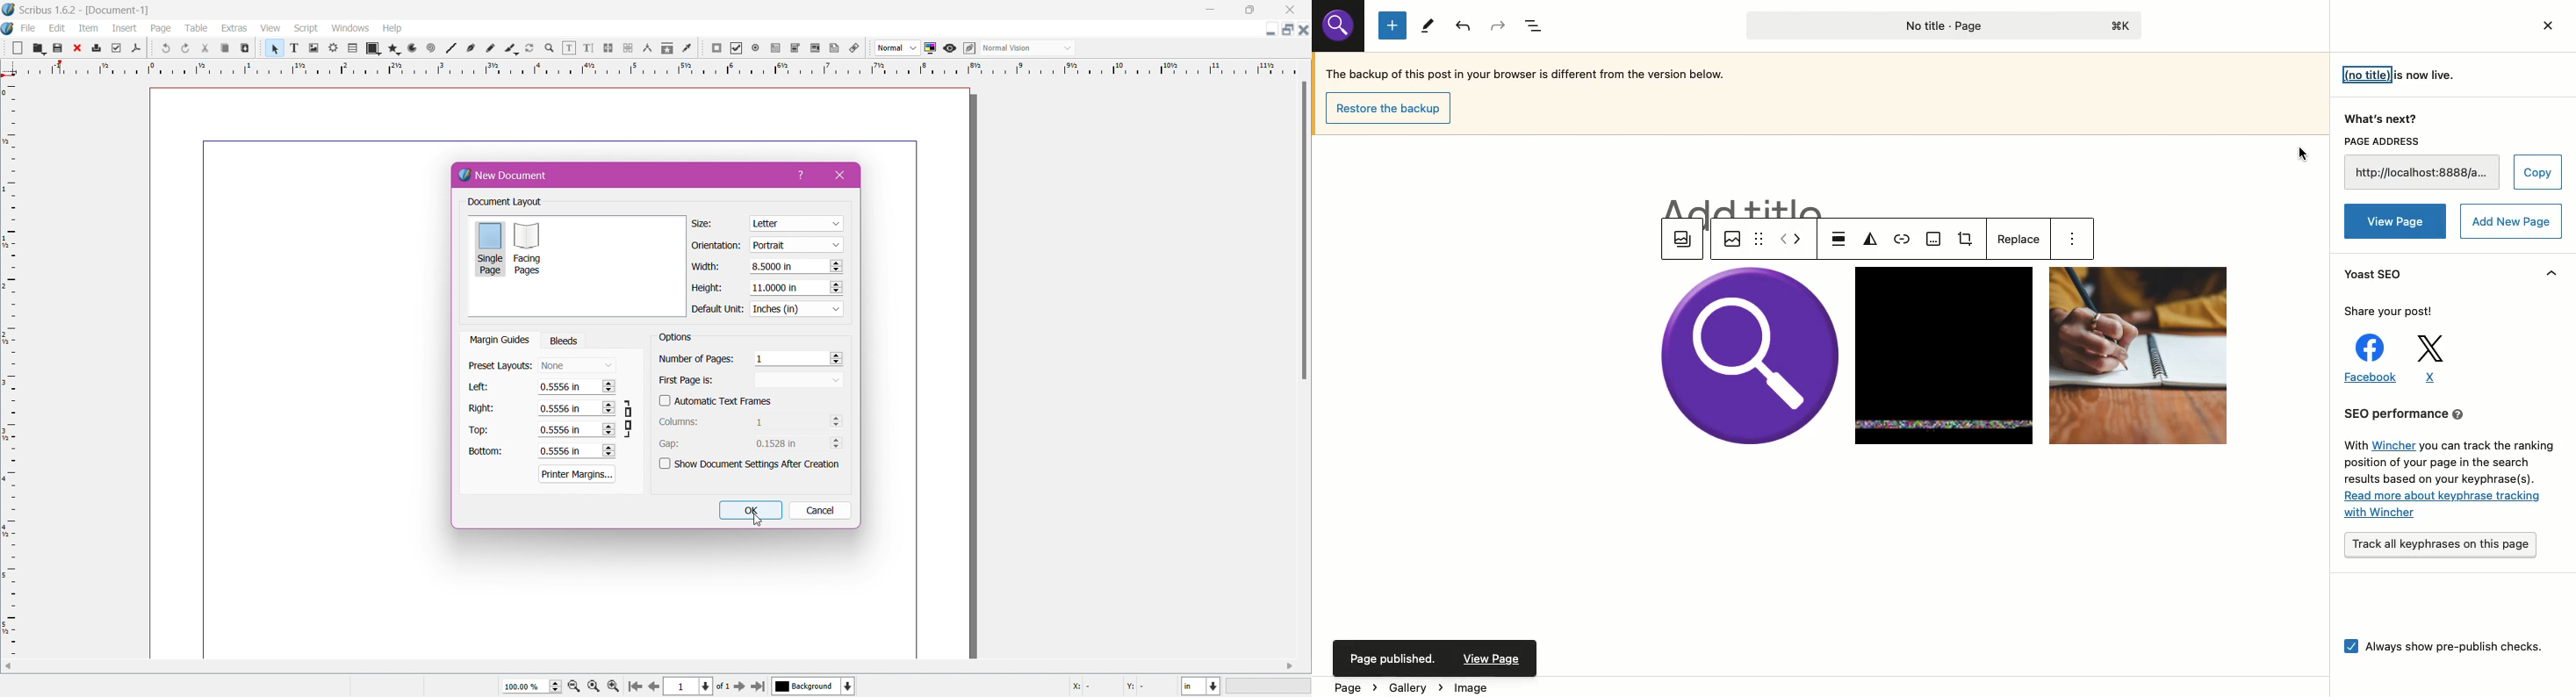 This screenshot has width=2576, height=700. What do you see at coordinates (530, 49) in the screenshot?
I see `refresh` at bounding box center [530, 49].